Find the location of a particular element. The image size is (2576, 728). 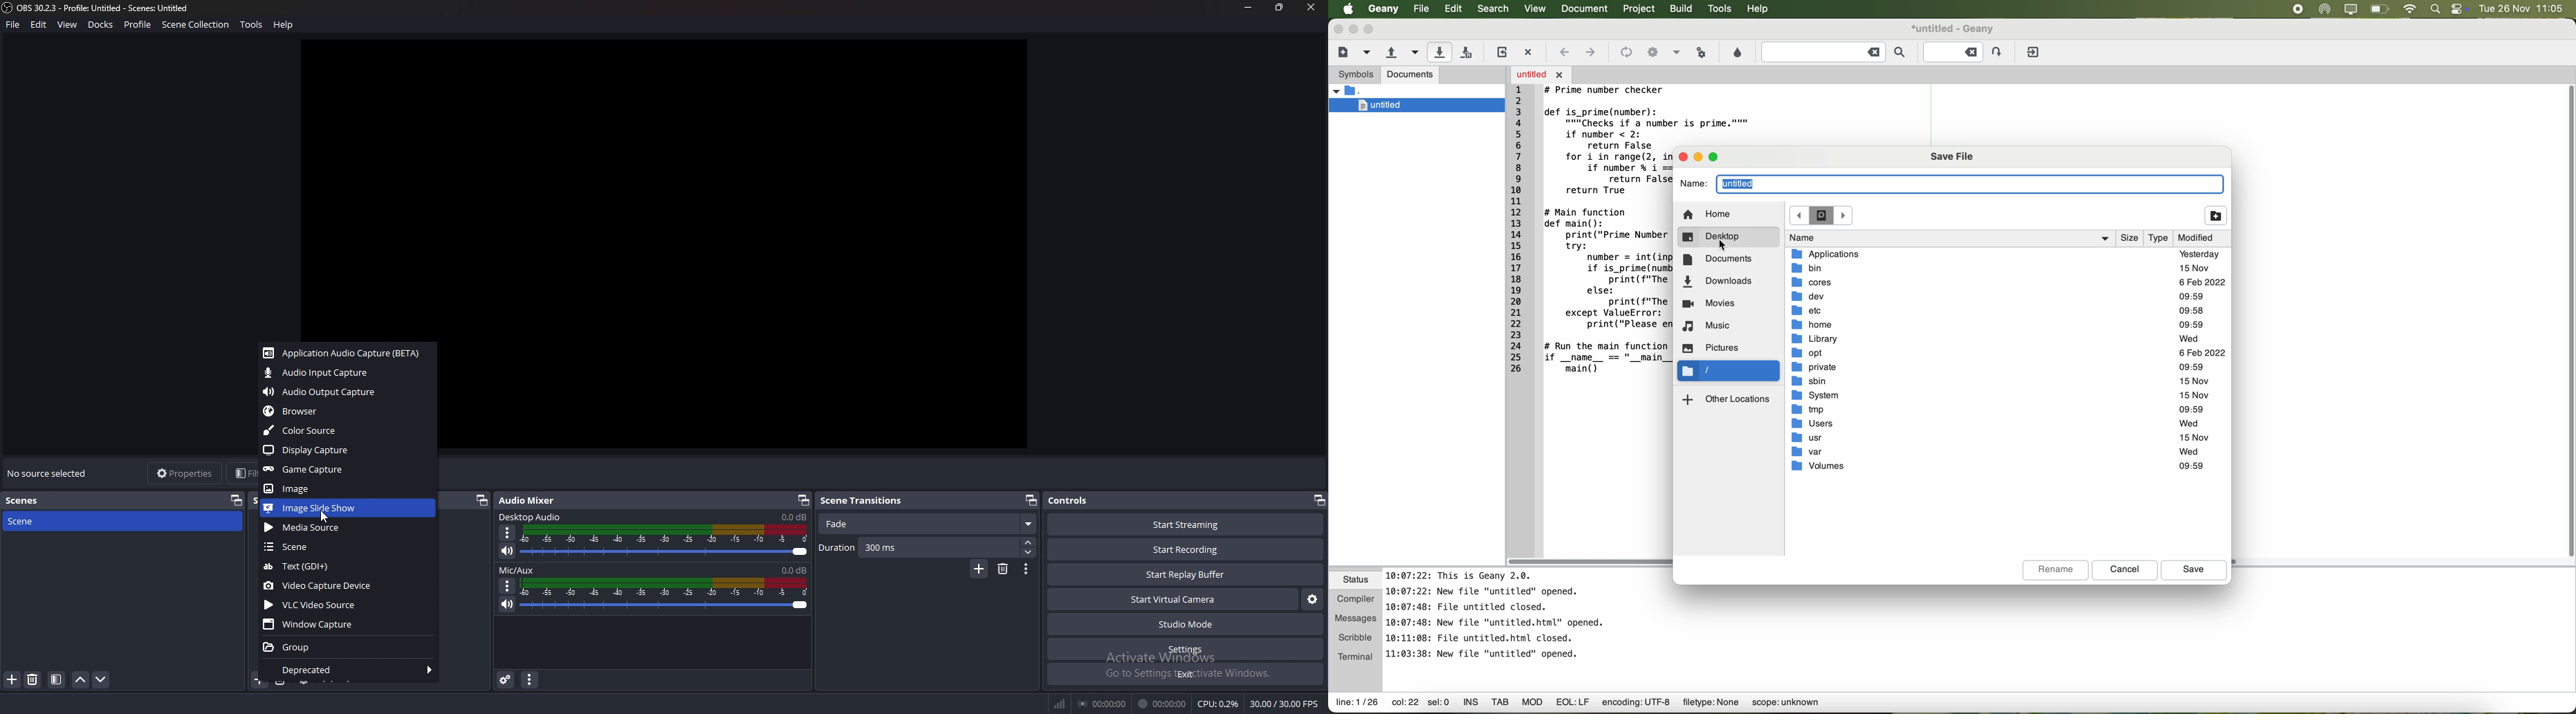

browser is located at coordinates (345, 412).